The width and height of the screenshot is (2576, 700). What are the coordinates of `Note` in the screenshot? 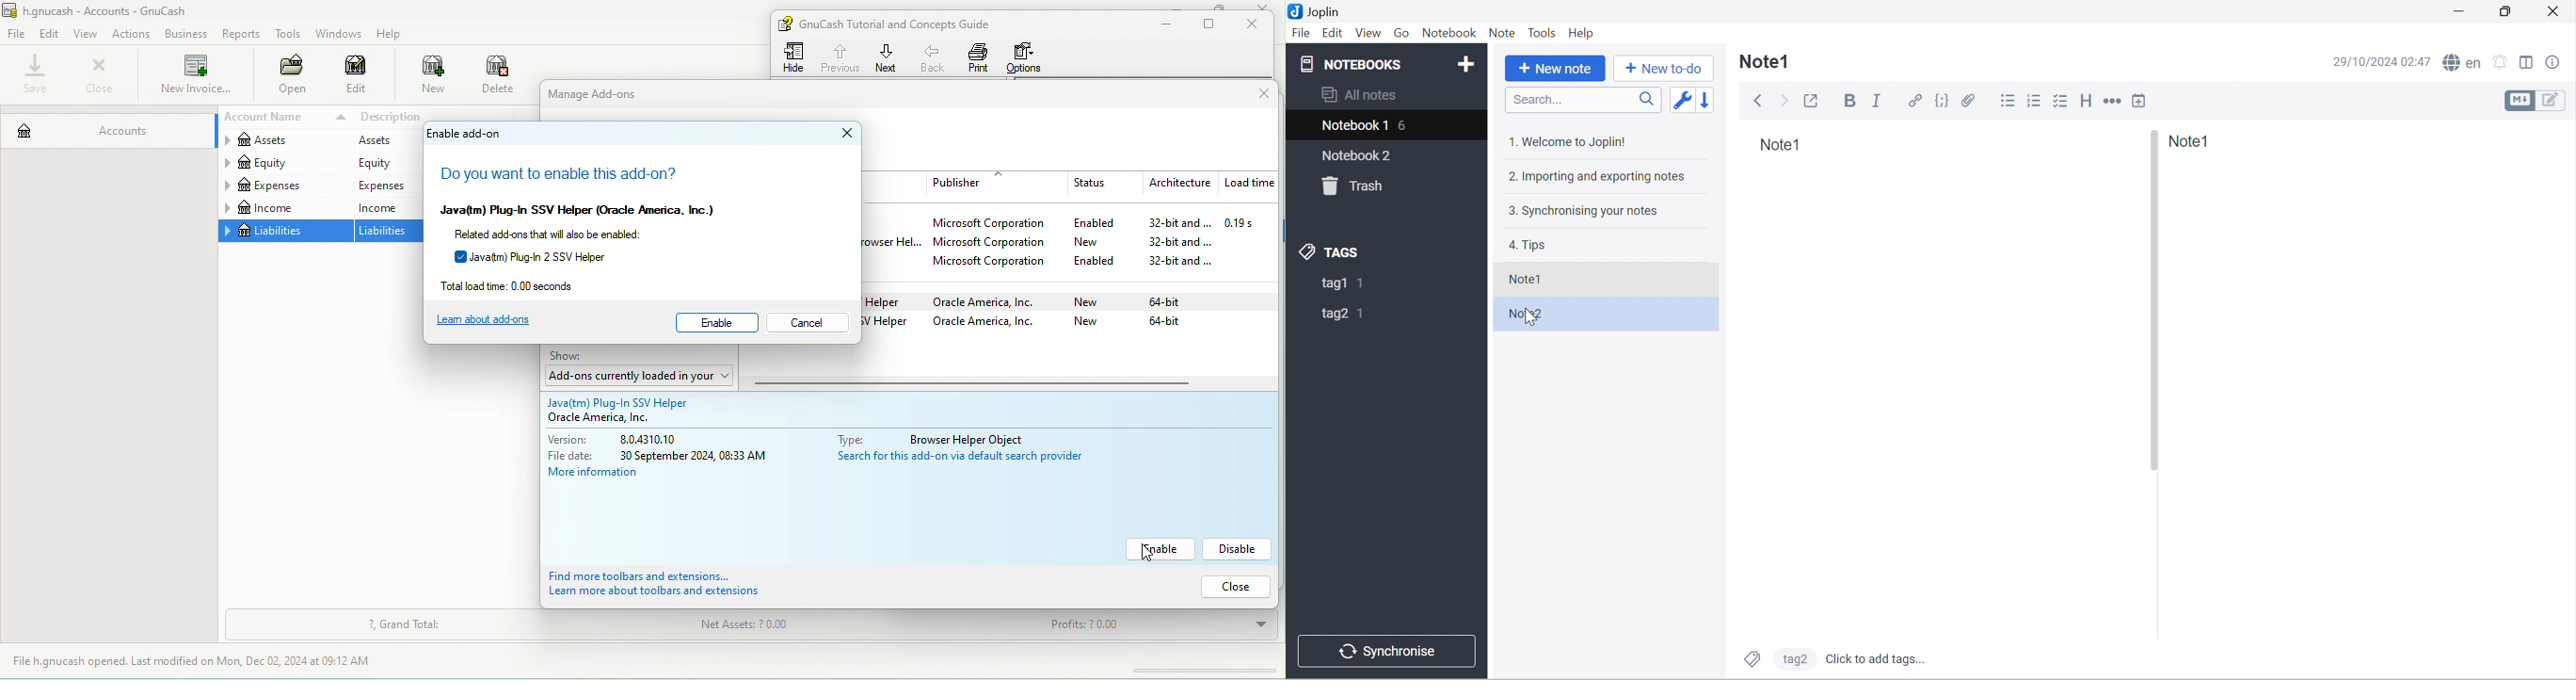 It's located at (1504, 34).